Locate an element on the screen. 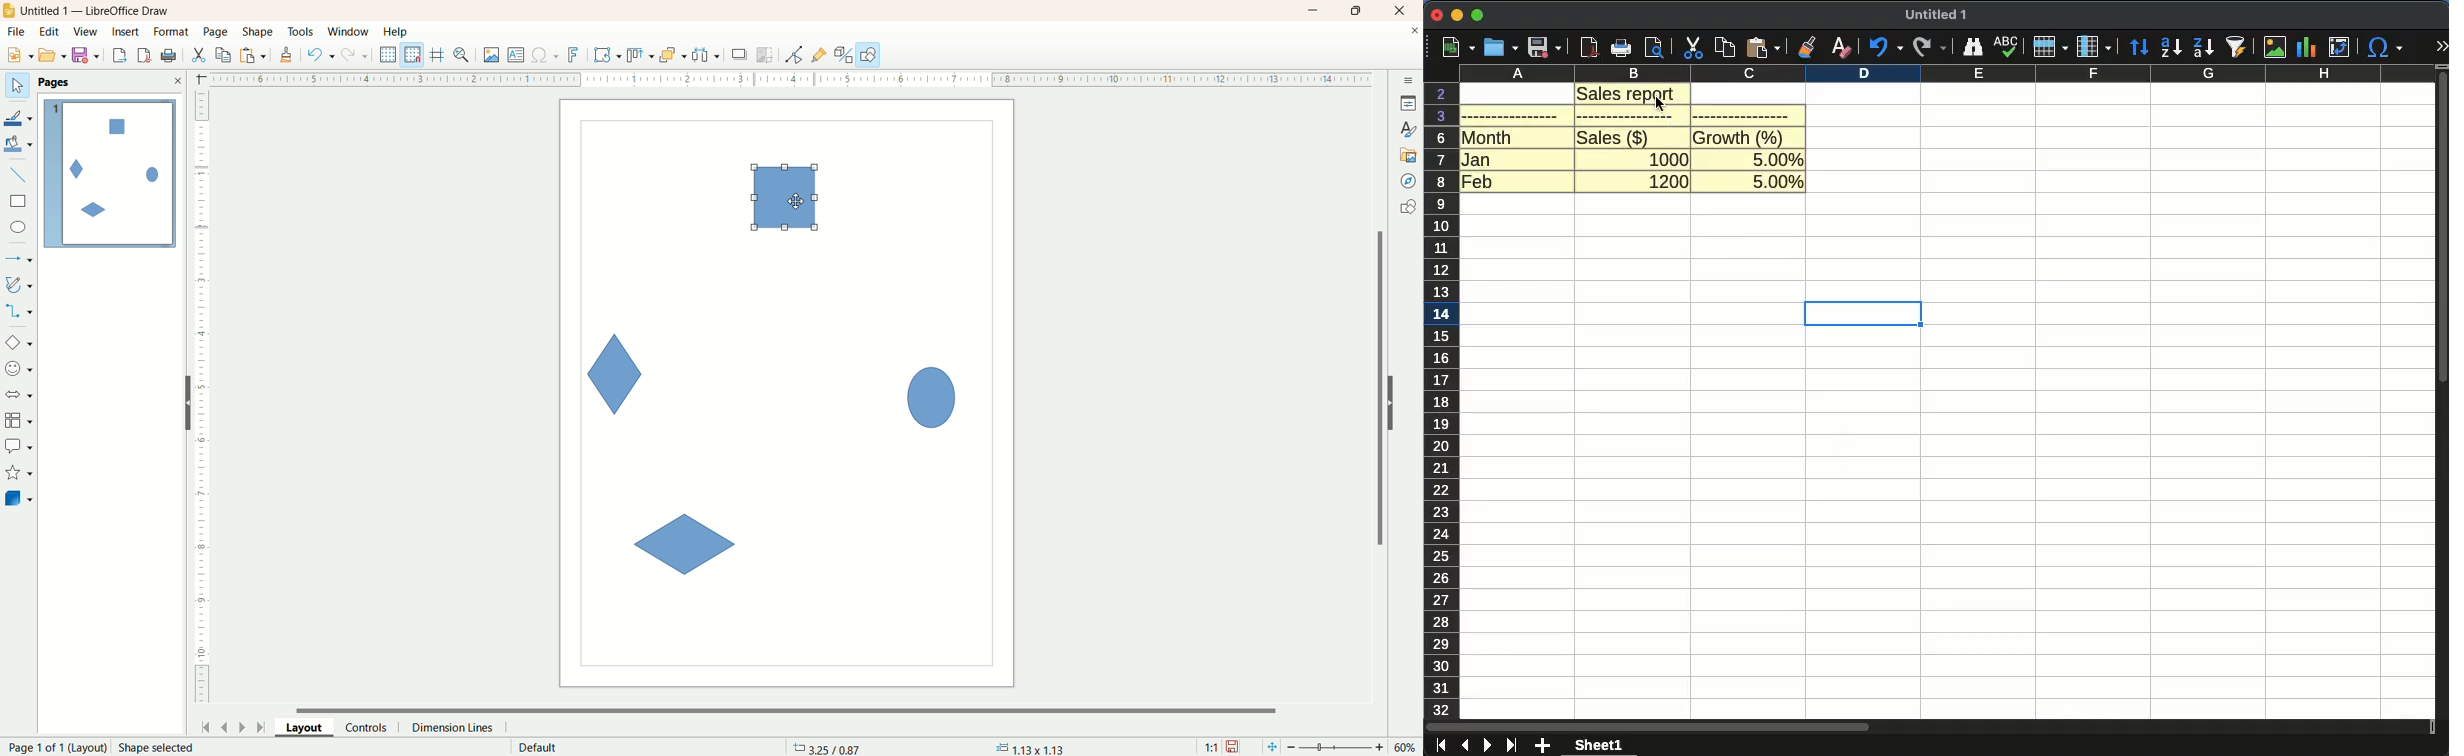 The width and height of the screenshot is (2464, 756). sales($) is located at coordinates (1613, 137).